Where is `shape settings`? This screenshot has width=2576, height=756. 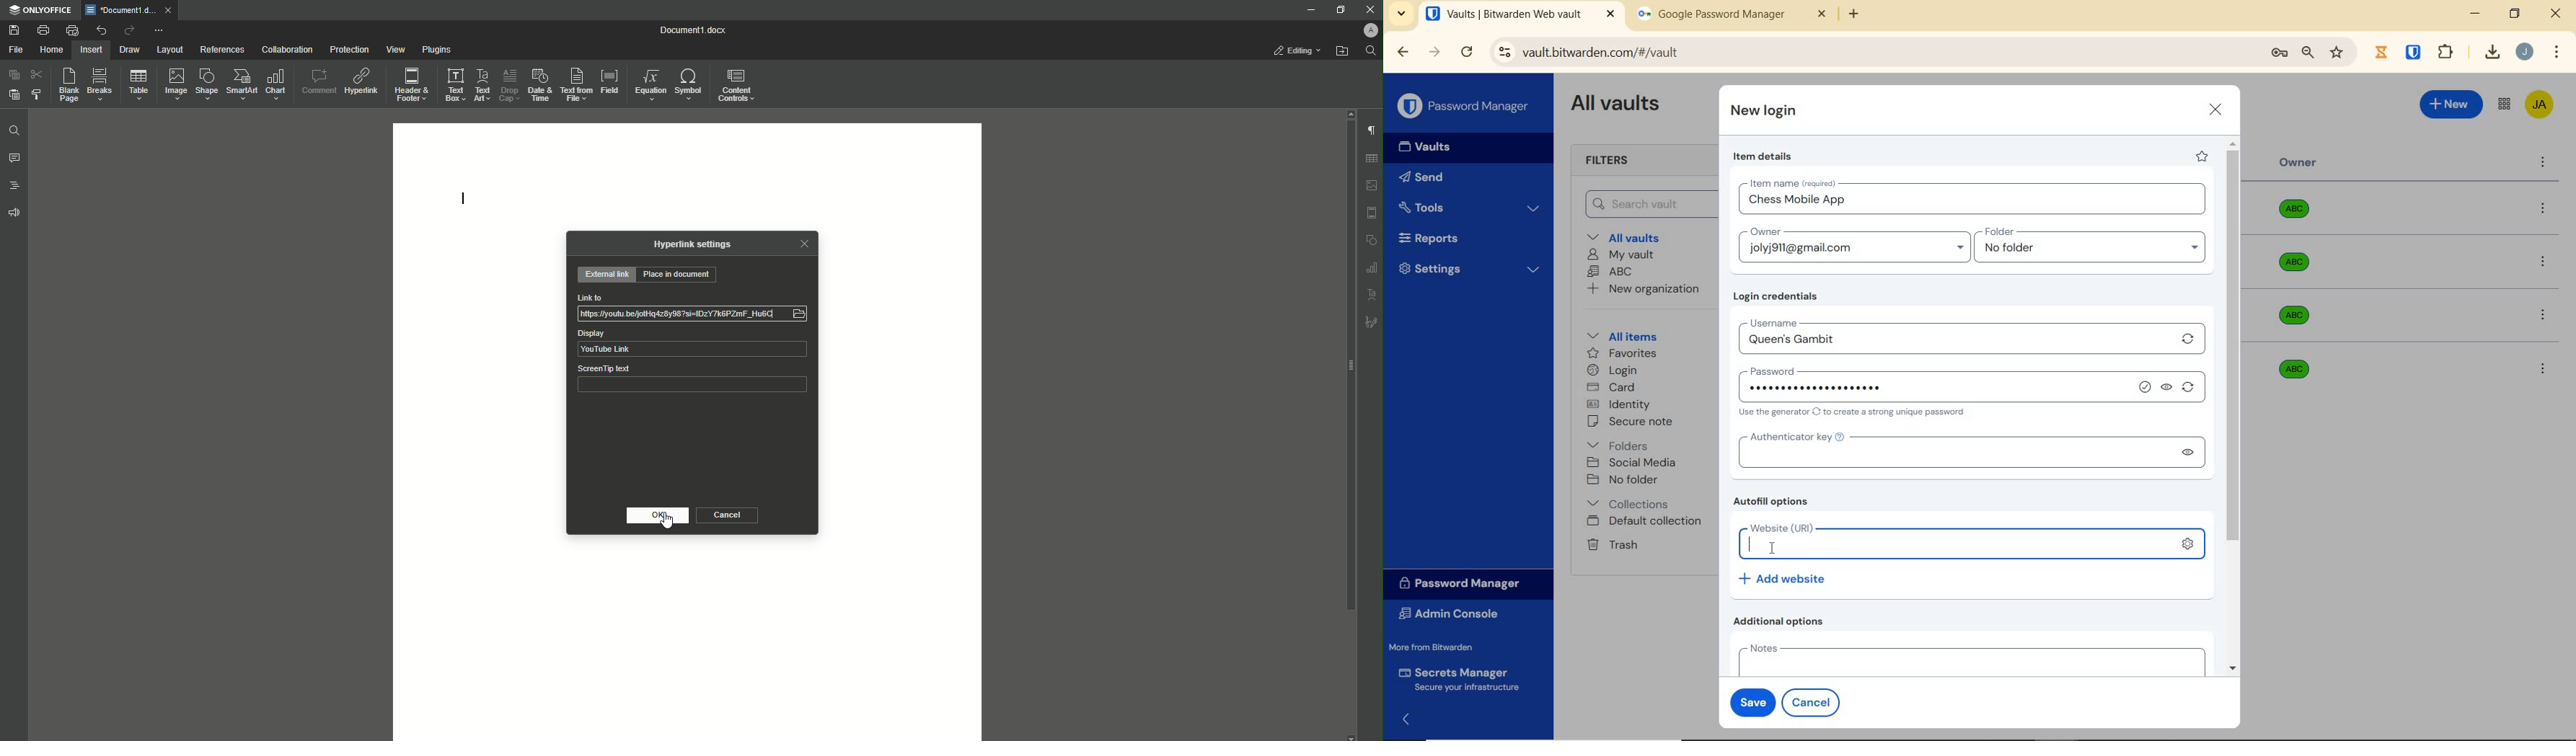
shape settings is located at coordinates (1372, 239).